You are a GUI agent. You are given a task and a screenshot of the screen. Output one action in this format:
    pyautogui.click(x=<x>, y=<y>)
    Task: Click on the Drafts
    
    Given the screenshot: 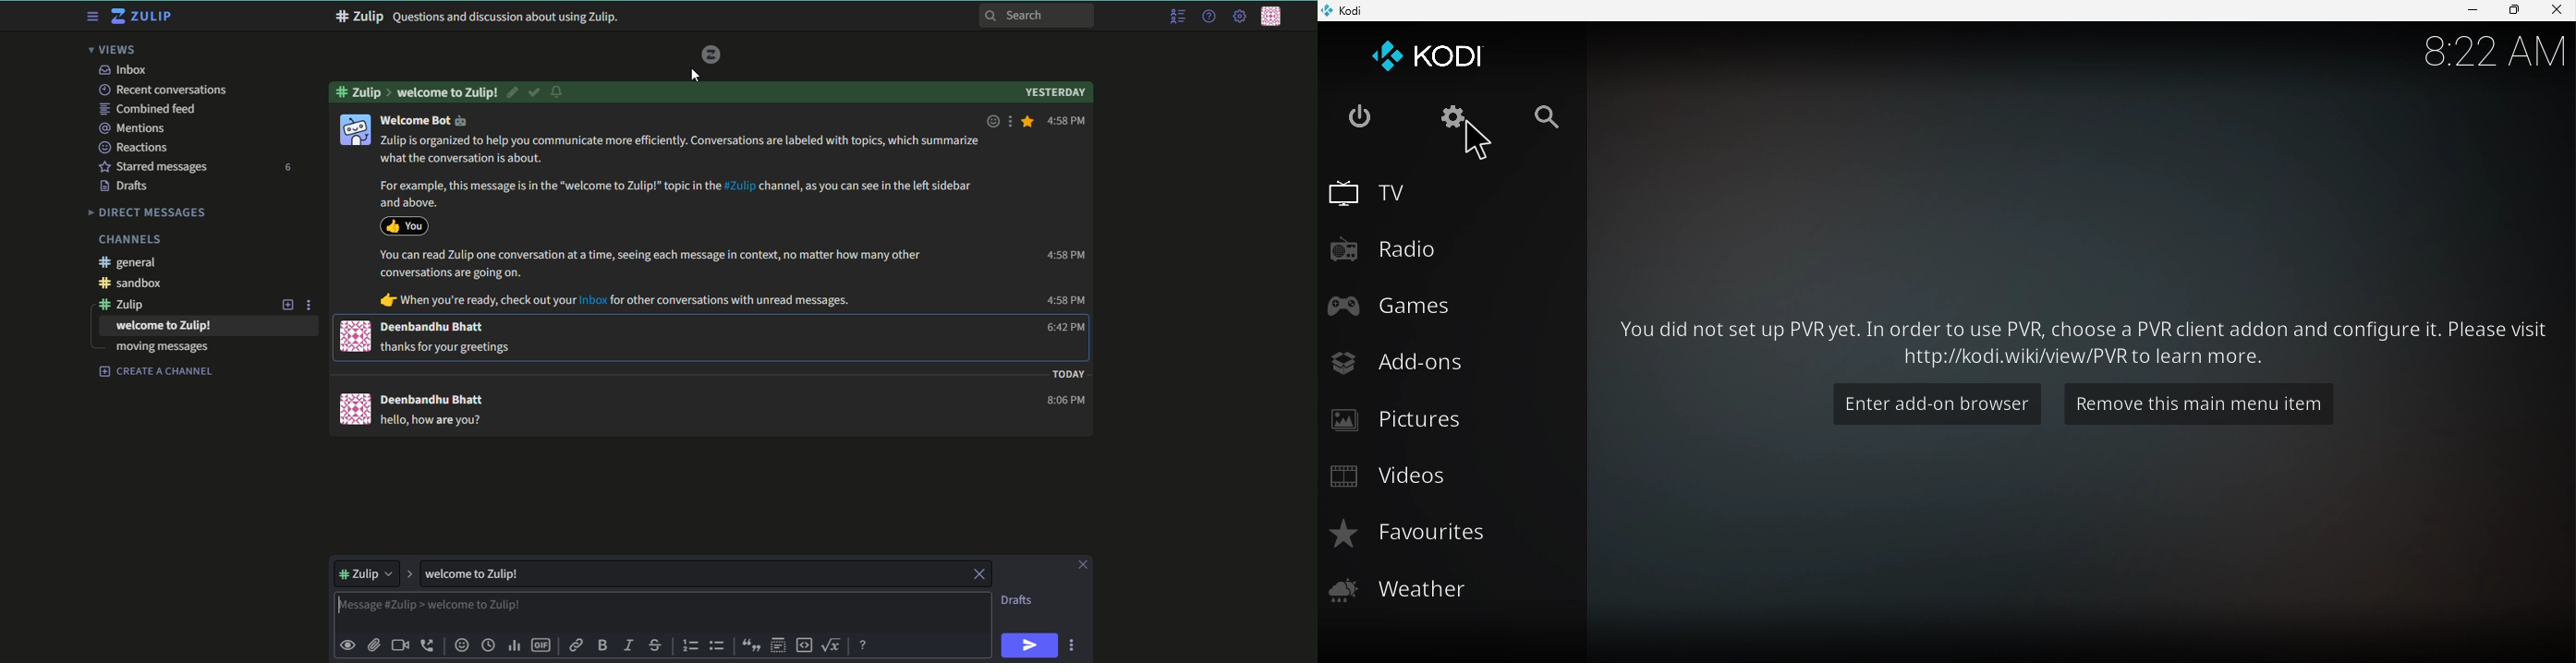 What is the action you would take?
    pyautogui.click(x=126, y=186)
    